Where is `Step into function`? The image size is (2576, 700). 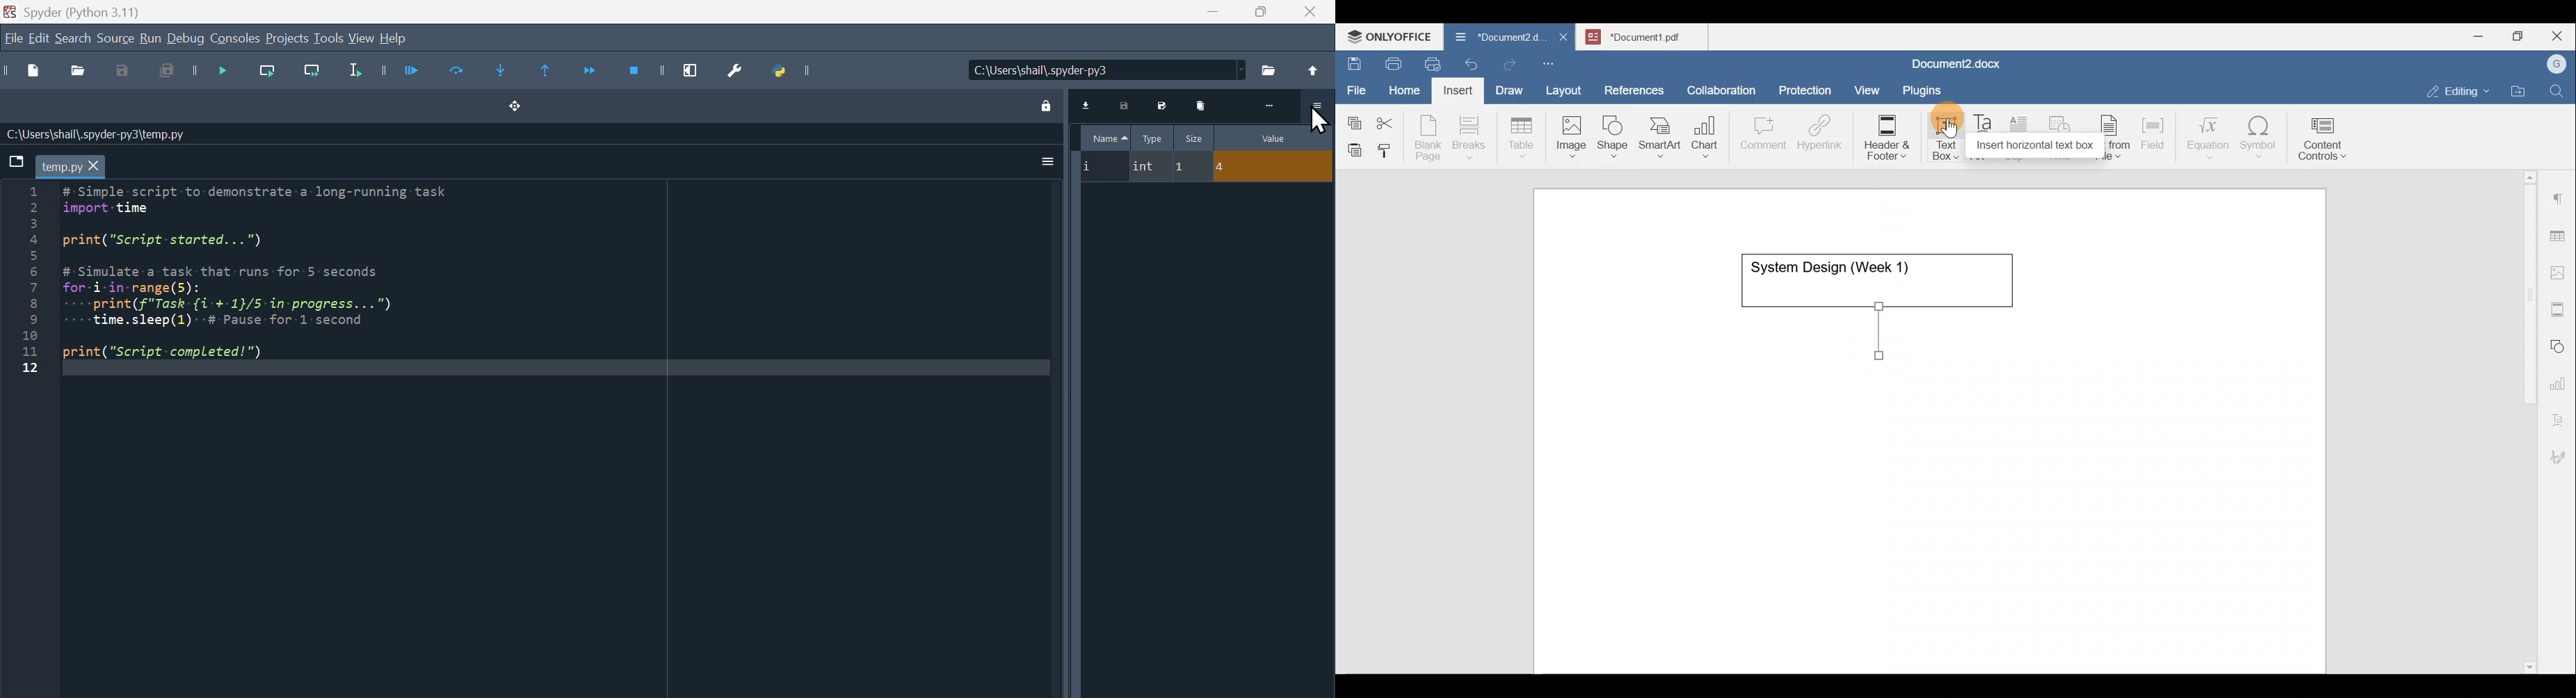 Step into function is located at coordinates (502, 73).